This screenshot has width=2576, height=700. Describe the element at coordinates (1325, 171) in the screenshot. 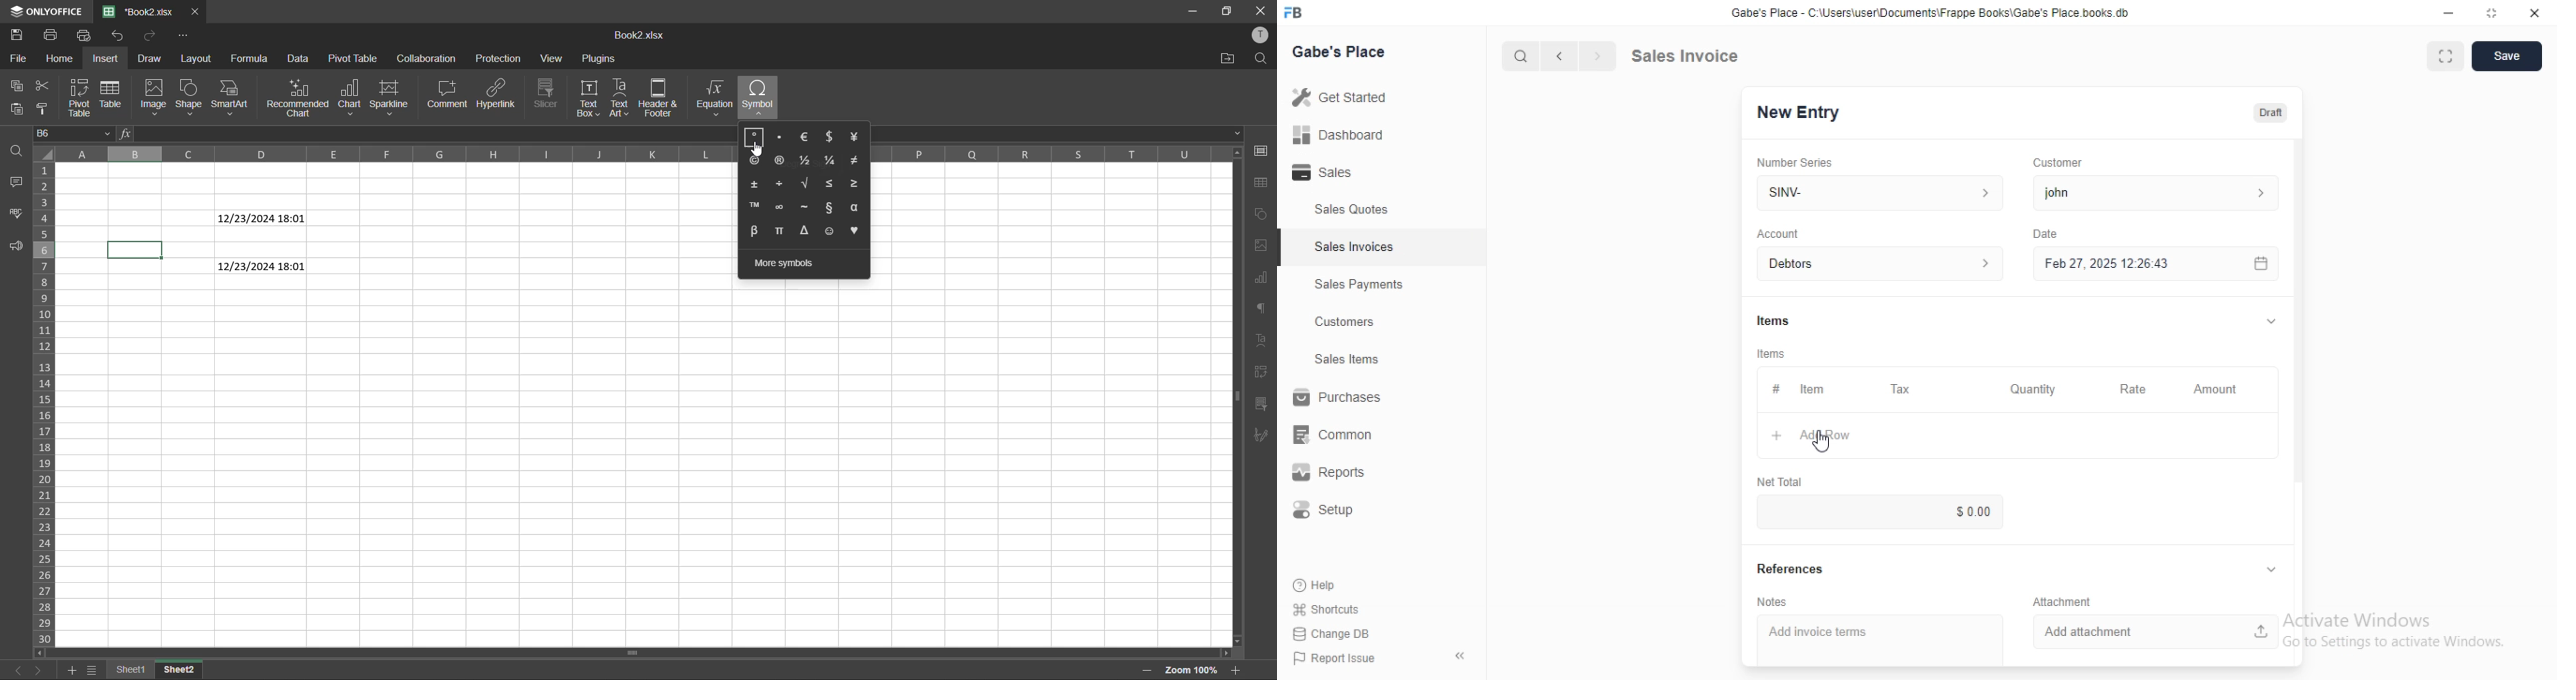

I see `Sales` at that location.